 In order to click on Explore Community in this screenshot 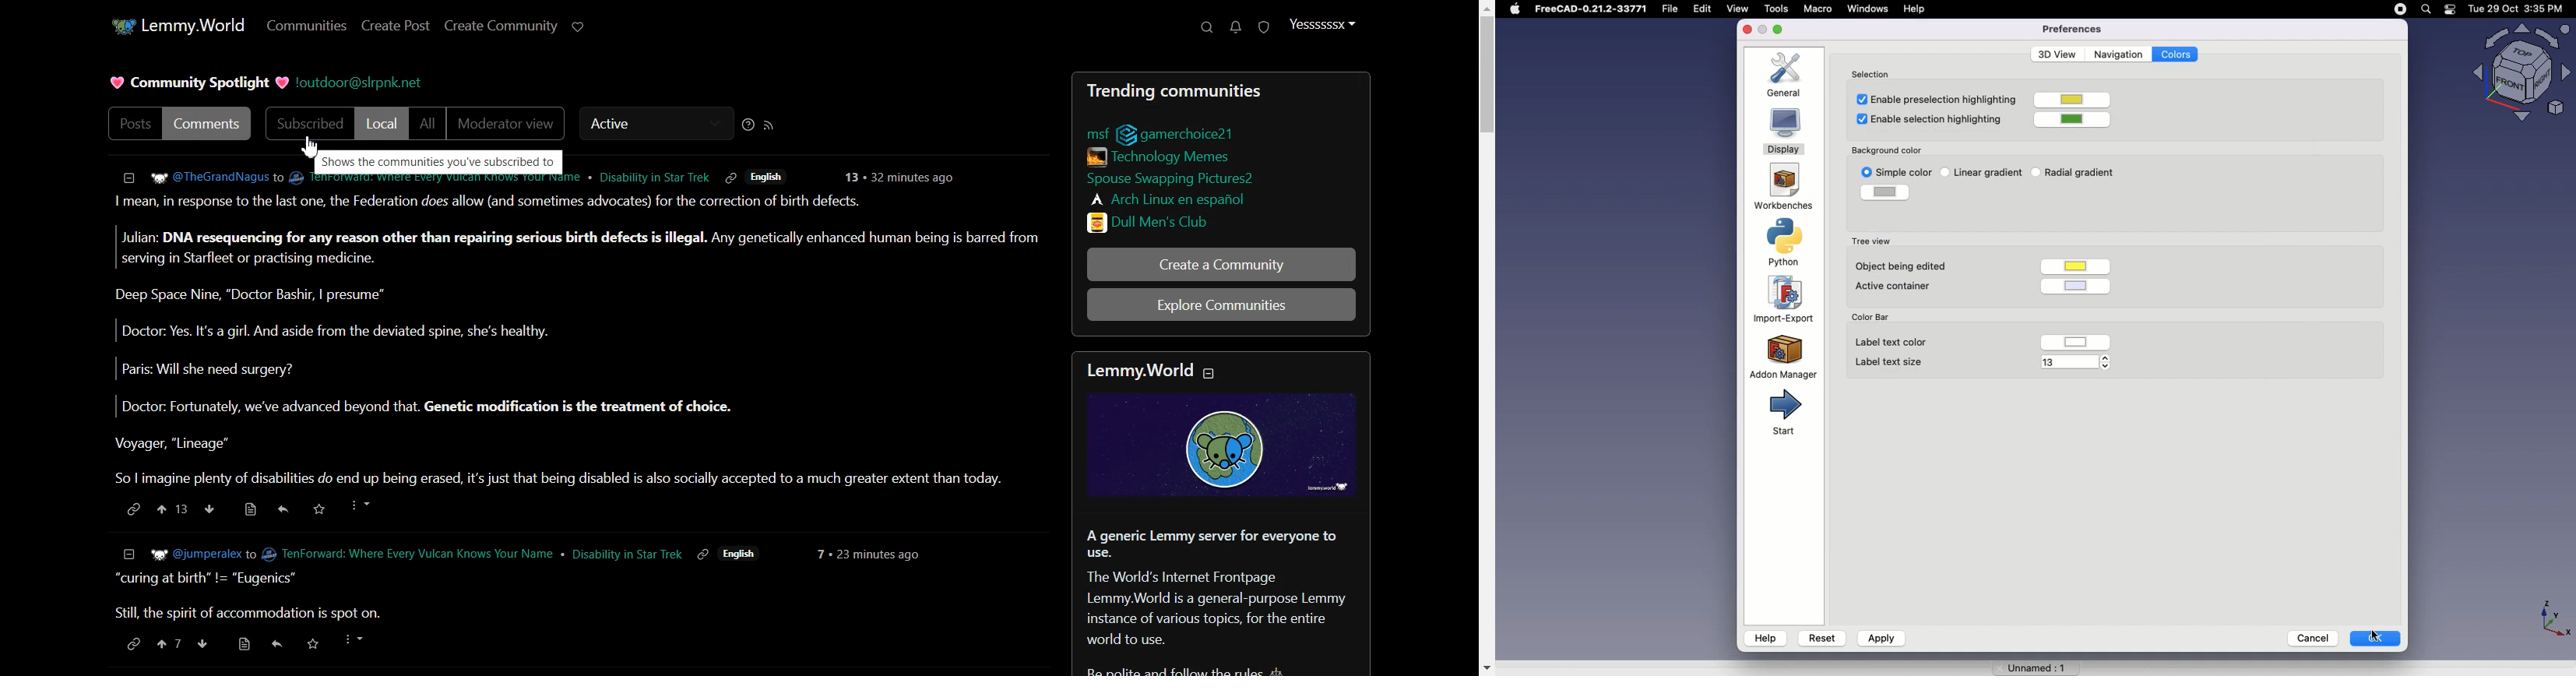, I will do `click(1221, 304)`.